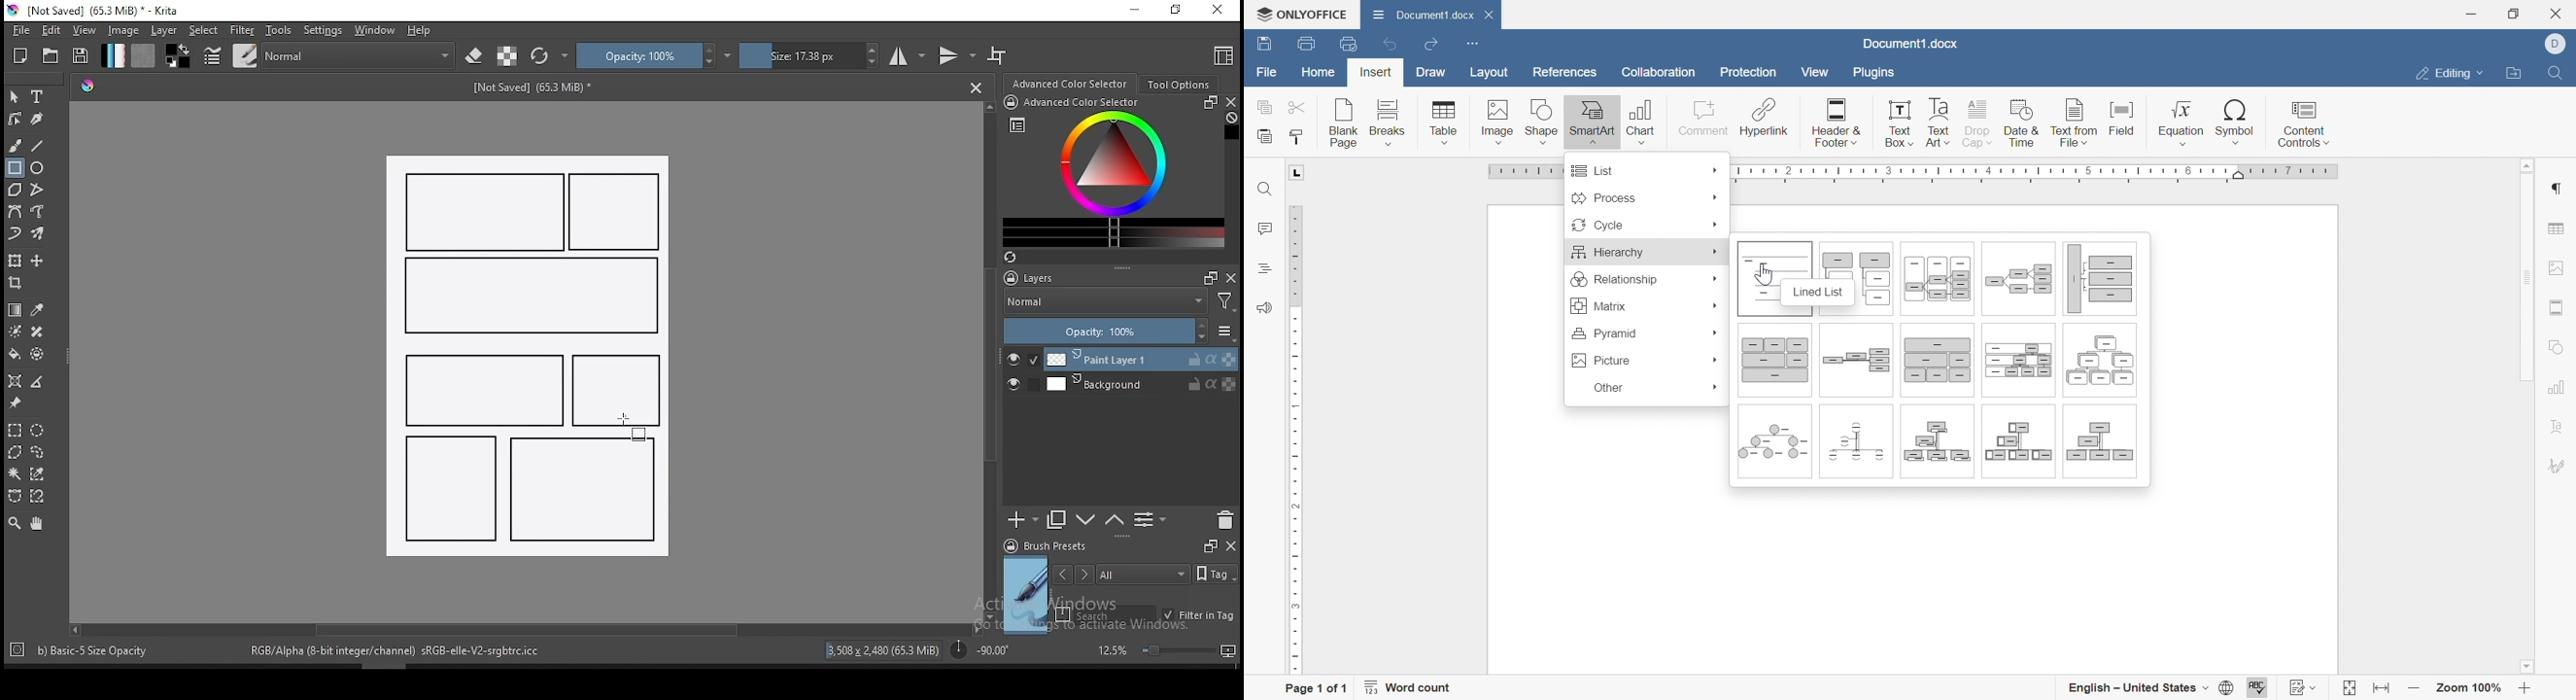 This screenshot has height=700, width=2576. What do you see at coordinates (991, 360) in the screenshot?
I see `scroll bar` at bounding box center [991, 360].